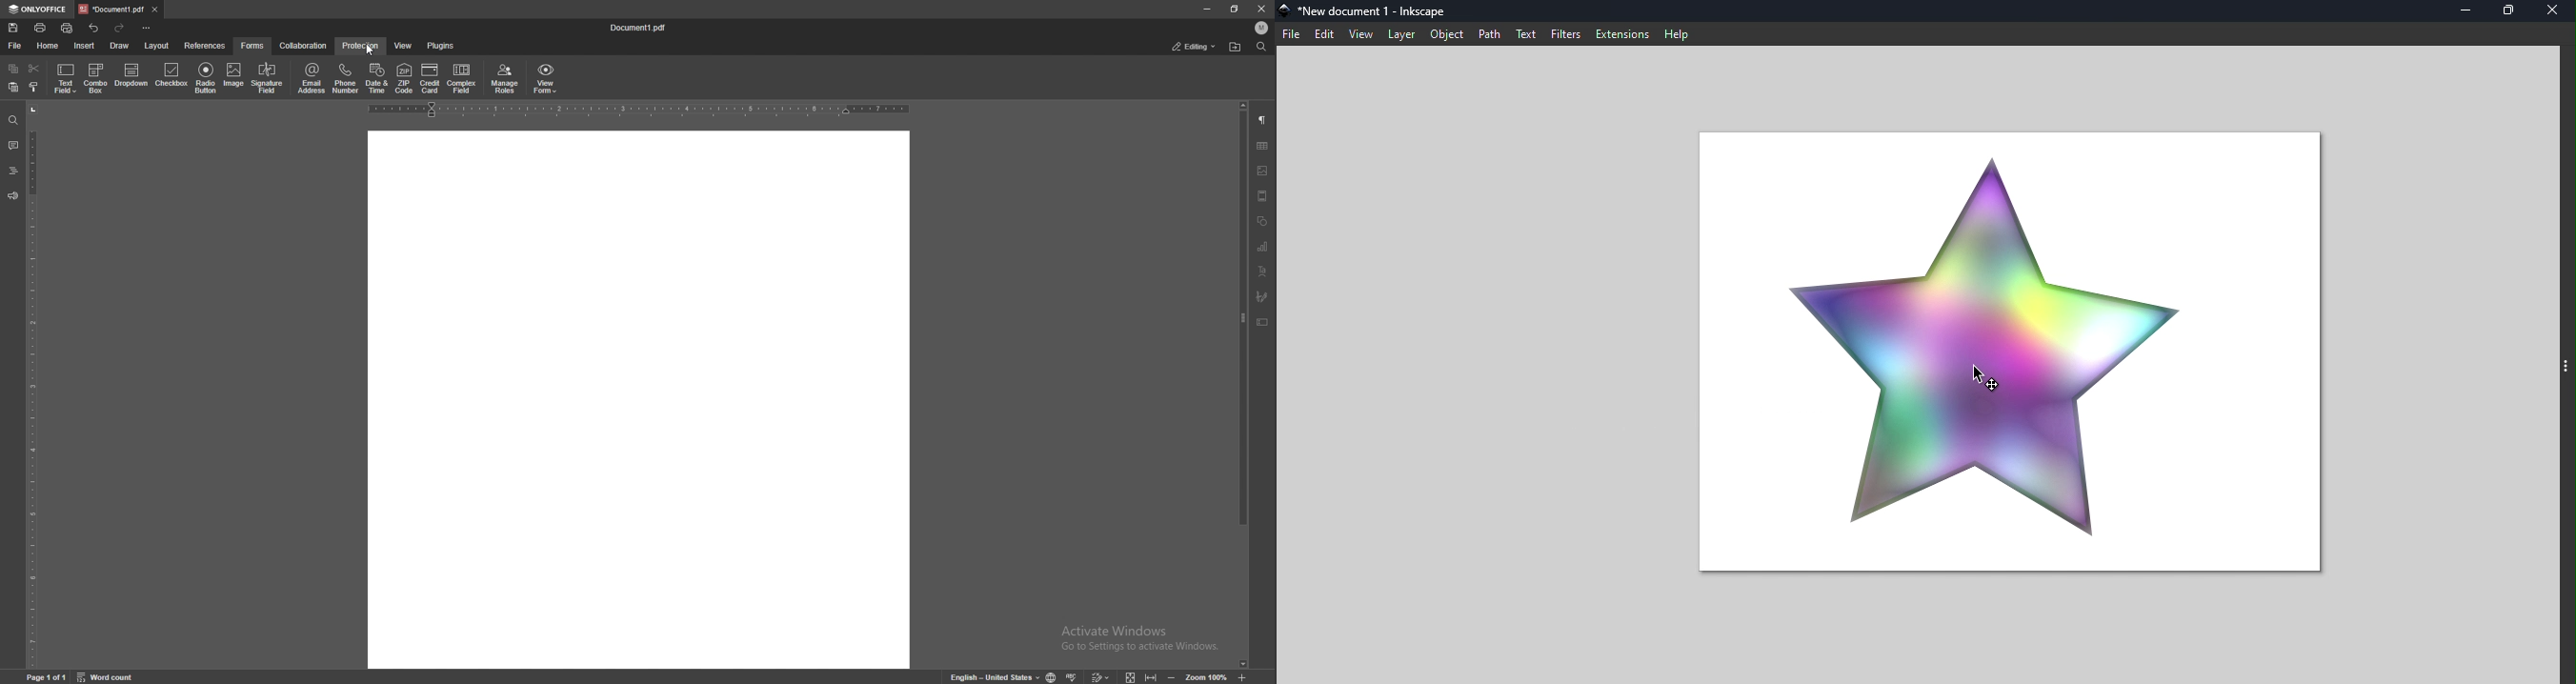  What do you see at coordinates (172, 78) in the screenshot?
I see `checkbox` at bounding box center [172, 78].